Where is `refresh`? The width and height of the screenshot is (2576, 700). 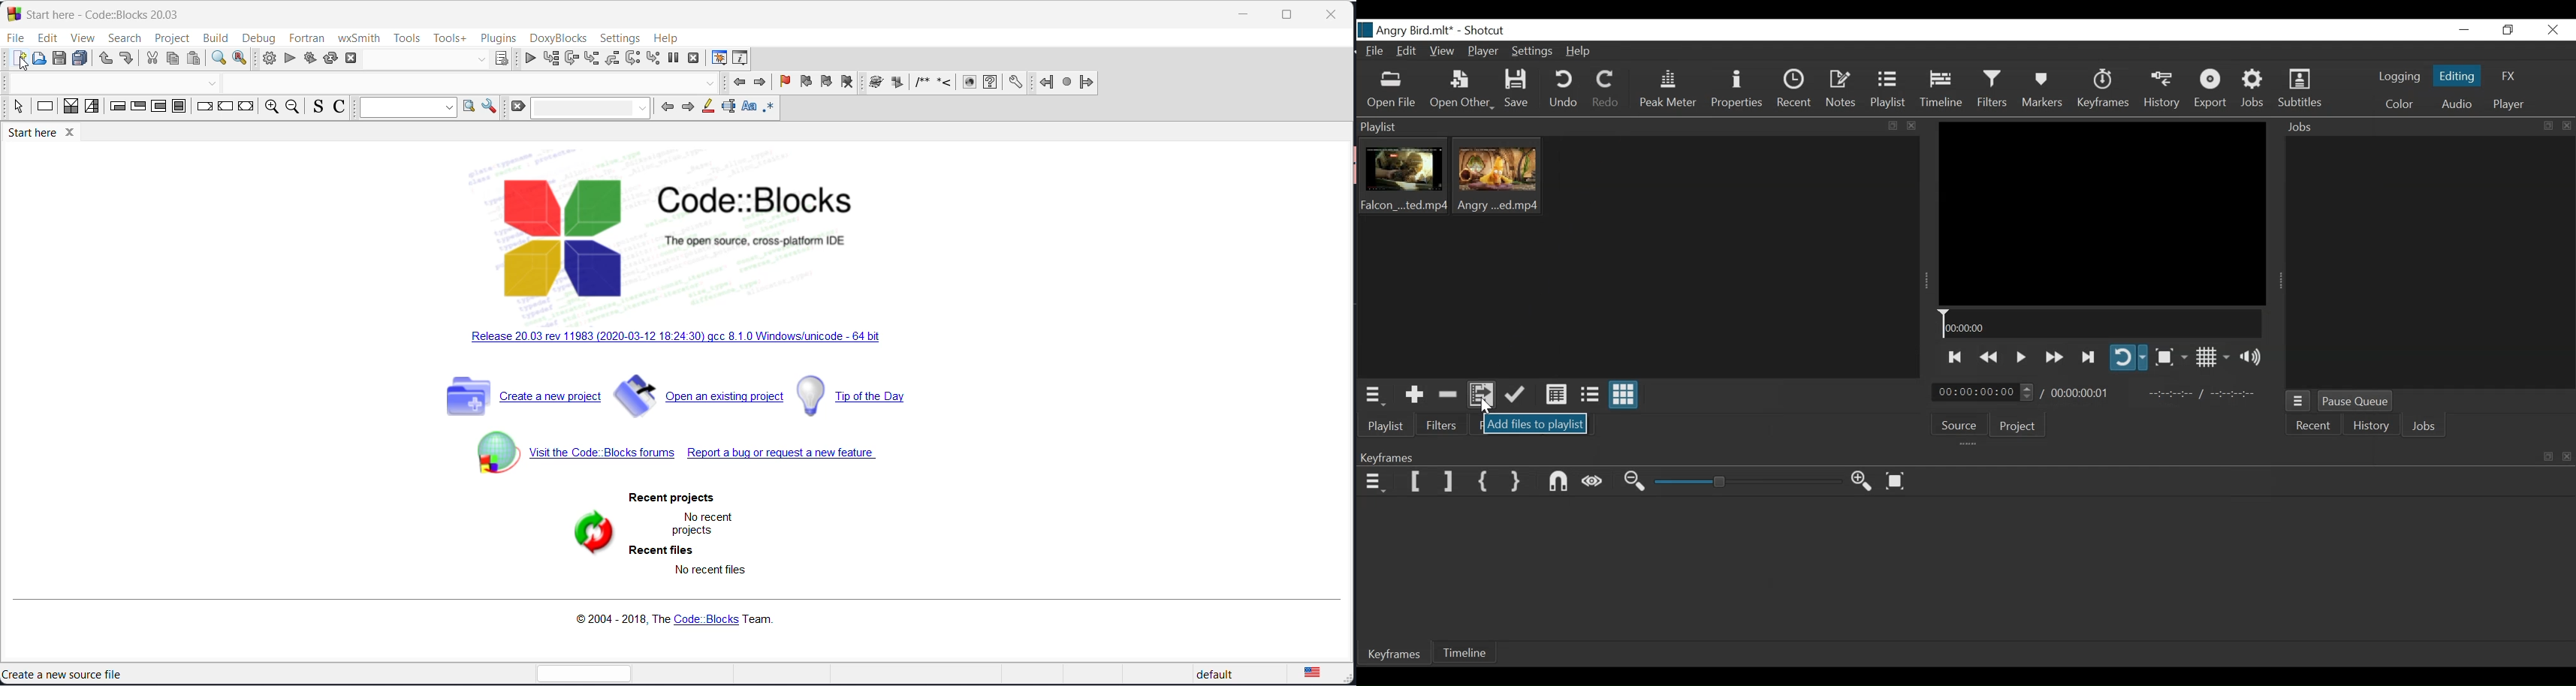 refresh is located at coordinates (592, 533).